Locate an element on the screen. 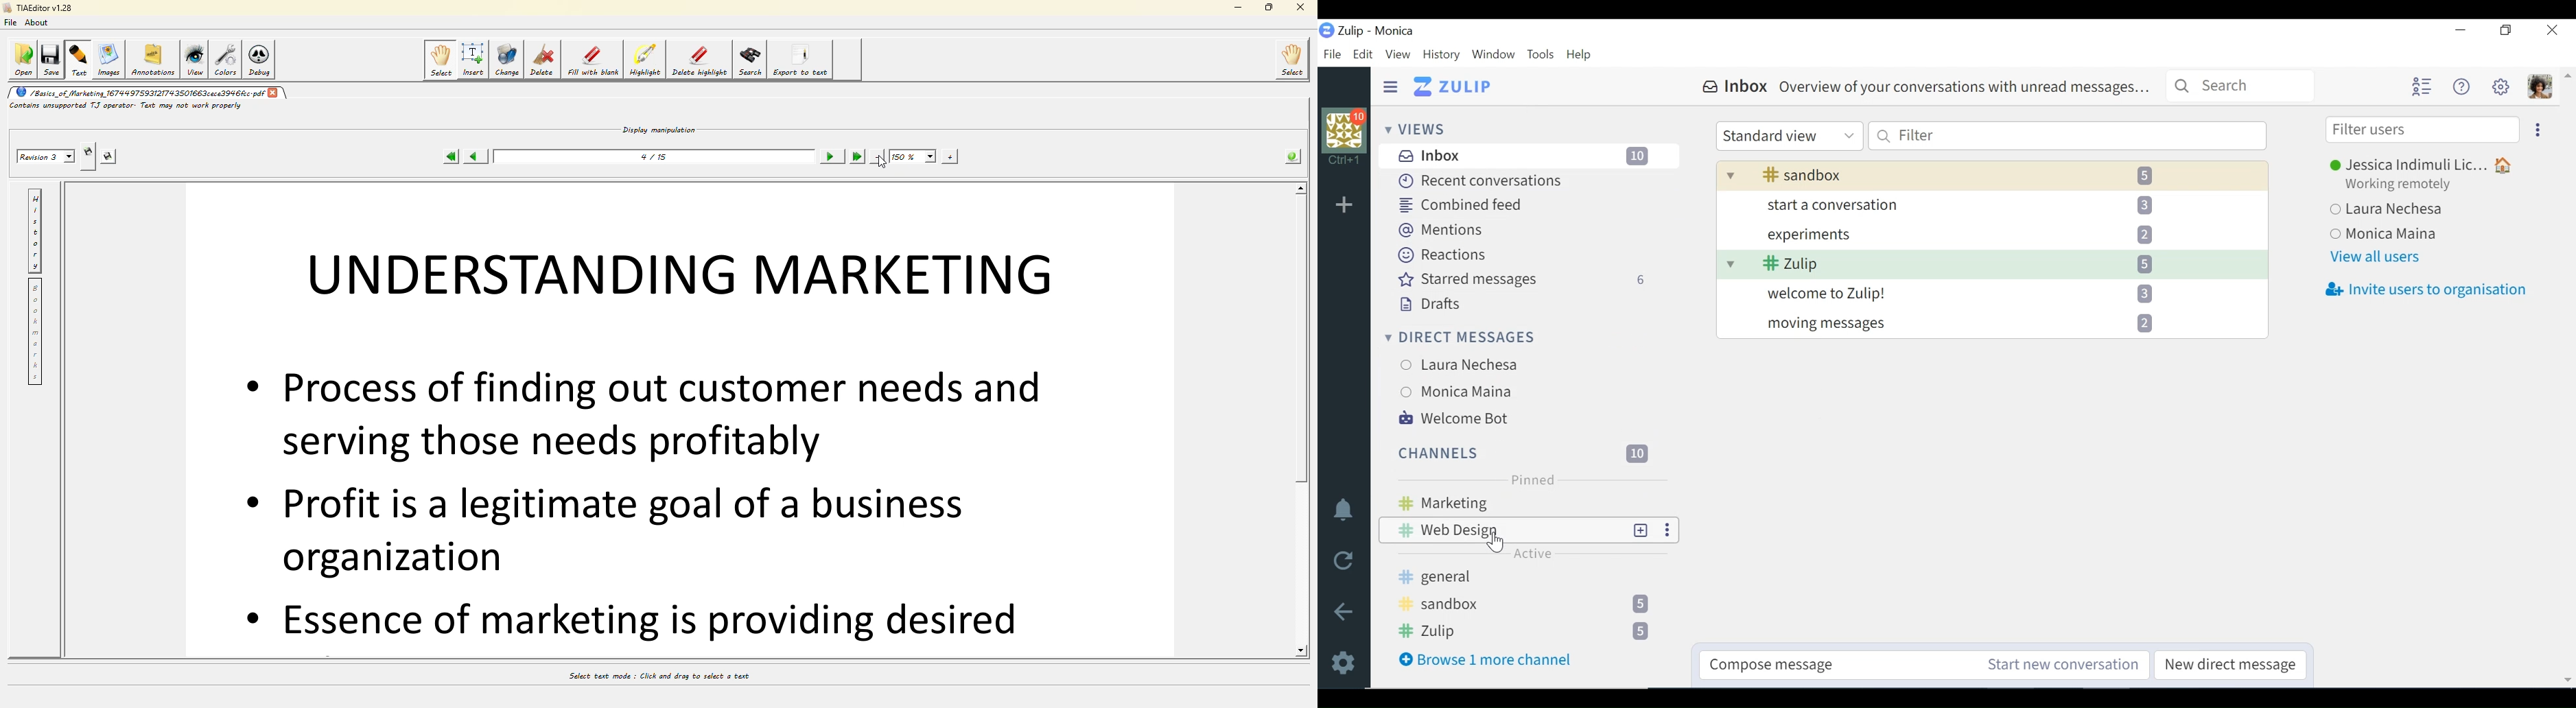  Edit is located at coordinates (1363, 54).